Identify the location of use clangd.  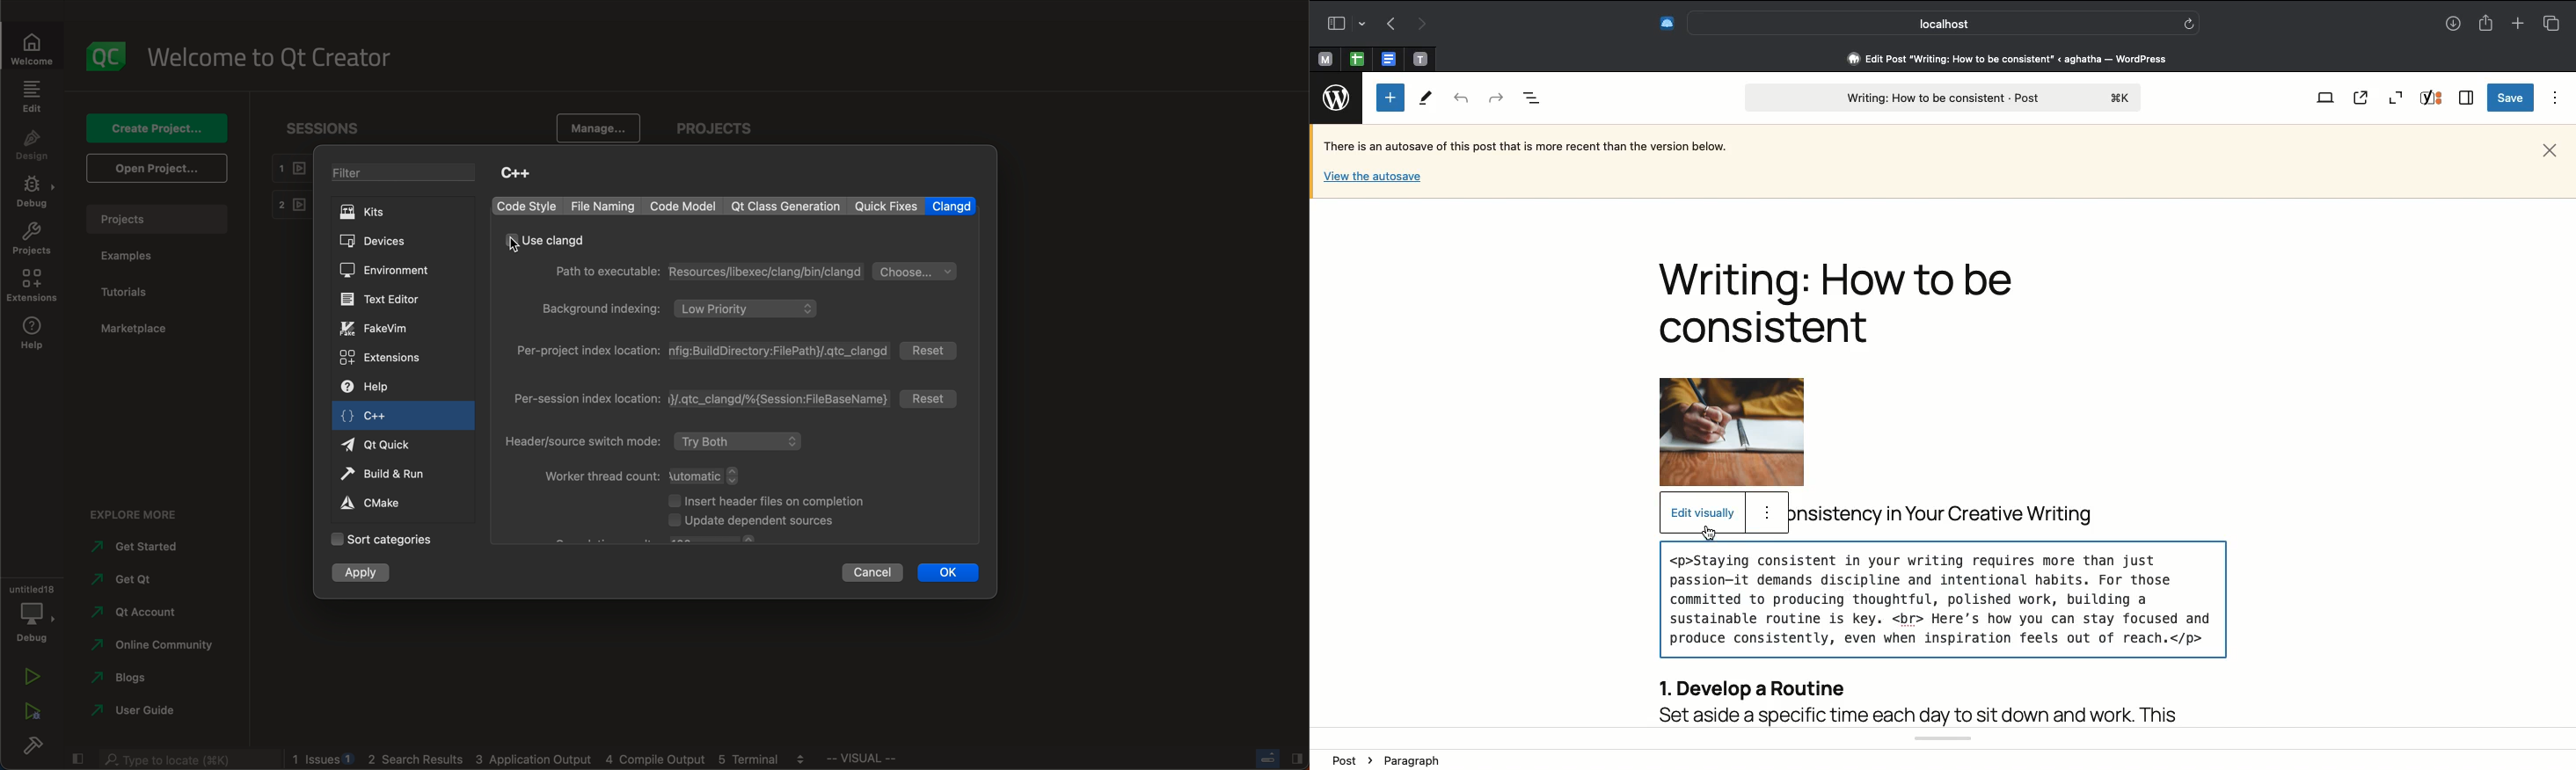
(547, 241).